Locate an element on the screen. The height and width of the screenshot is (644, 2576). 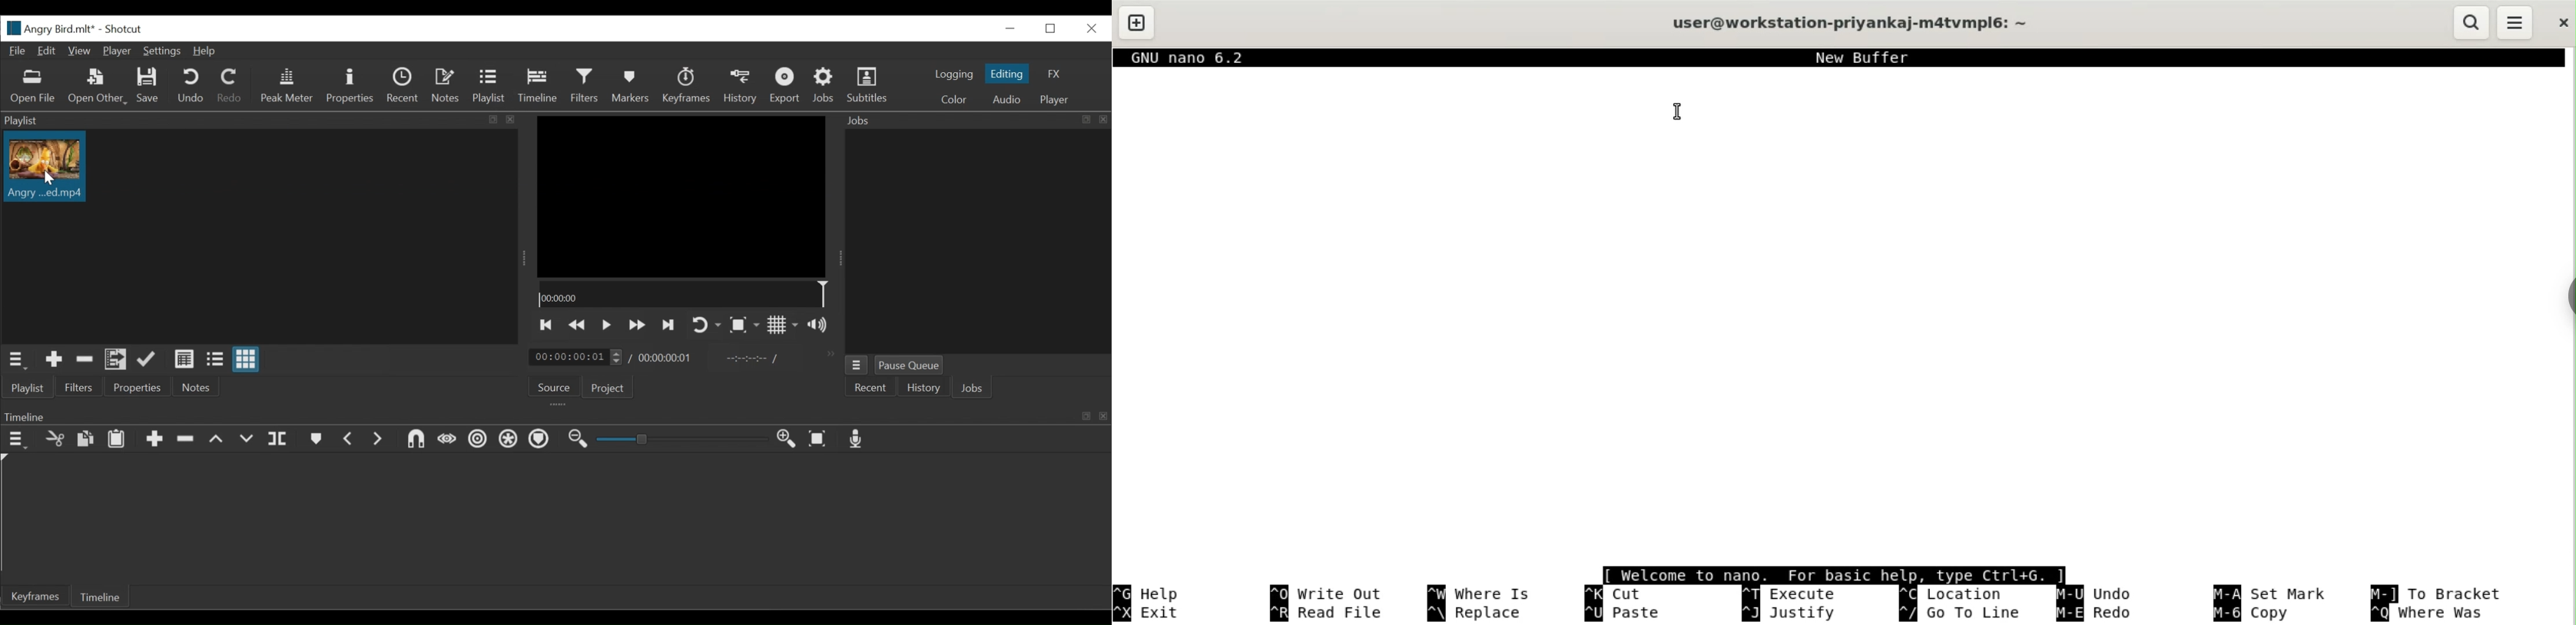
minimize is located at coordinates (1012, 27).